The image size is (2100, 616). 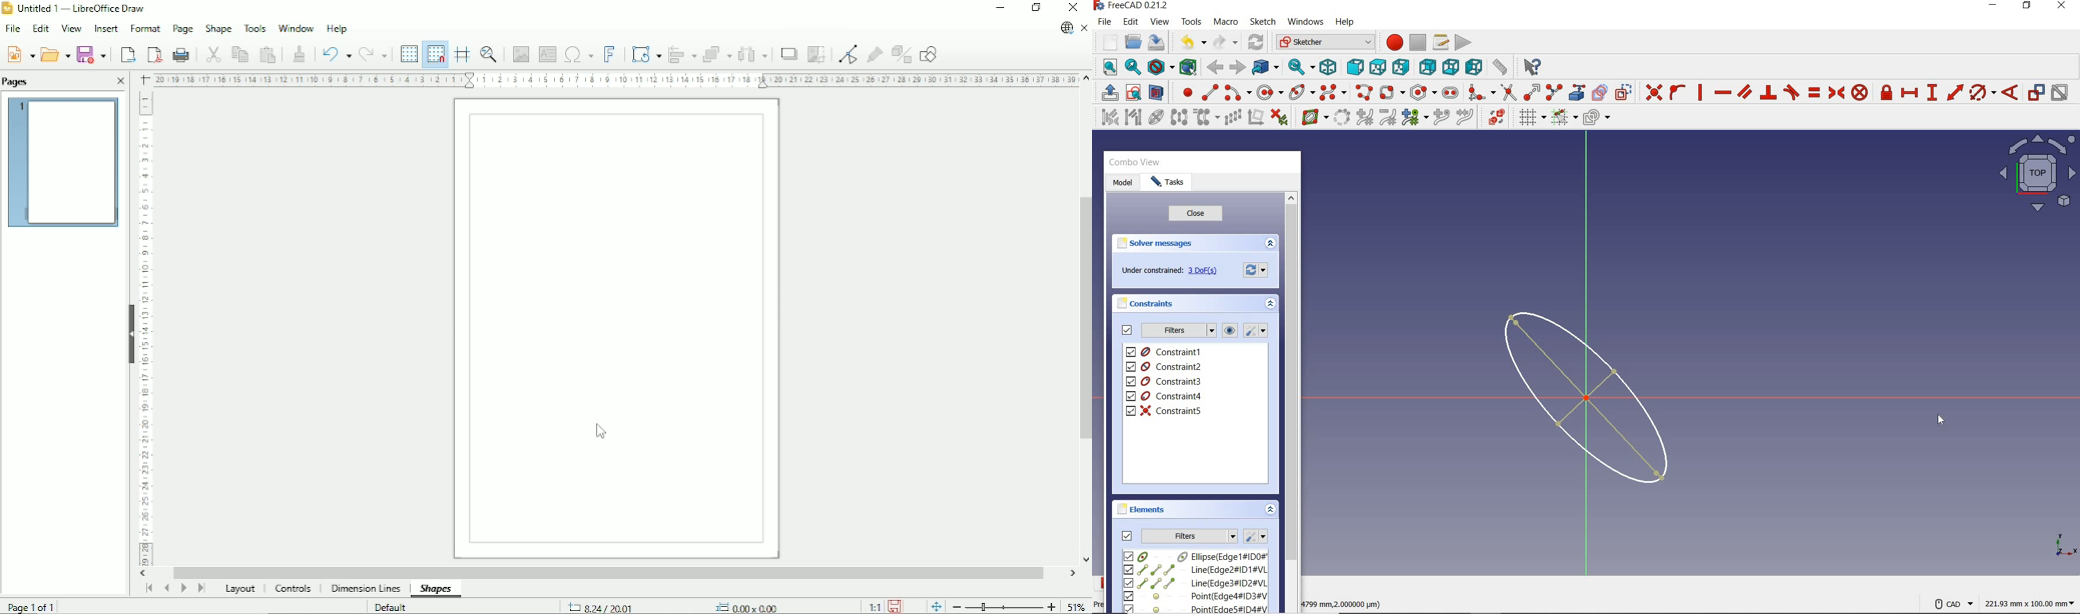 What do you see at coordinates (1084, 559) in the screenshot?
I see `Vertical scroll button` at bounding box center [1084, 559].